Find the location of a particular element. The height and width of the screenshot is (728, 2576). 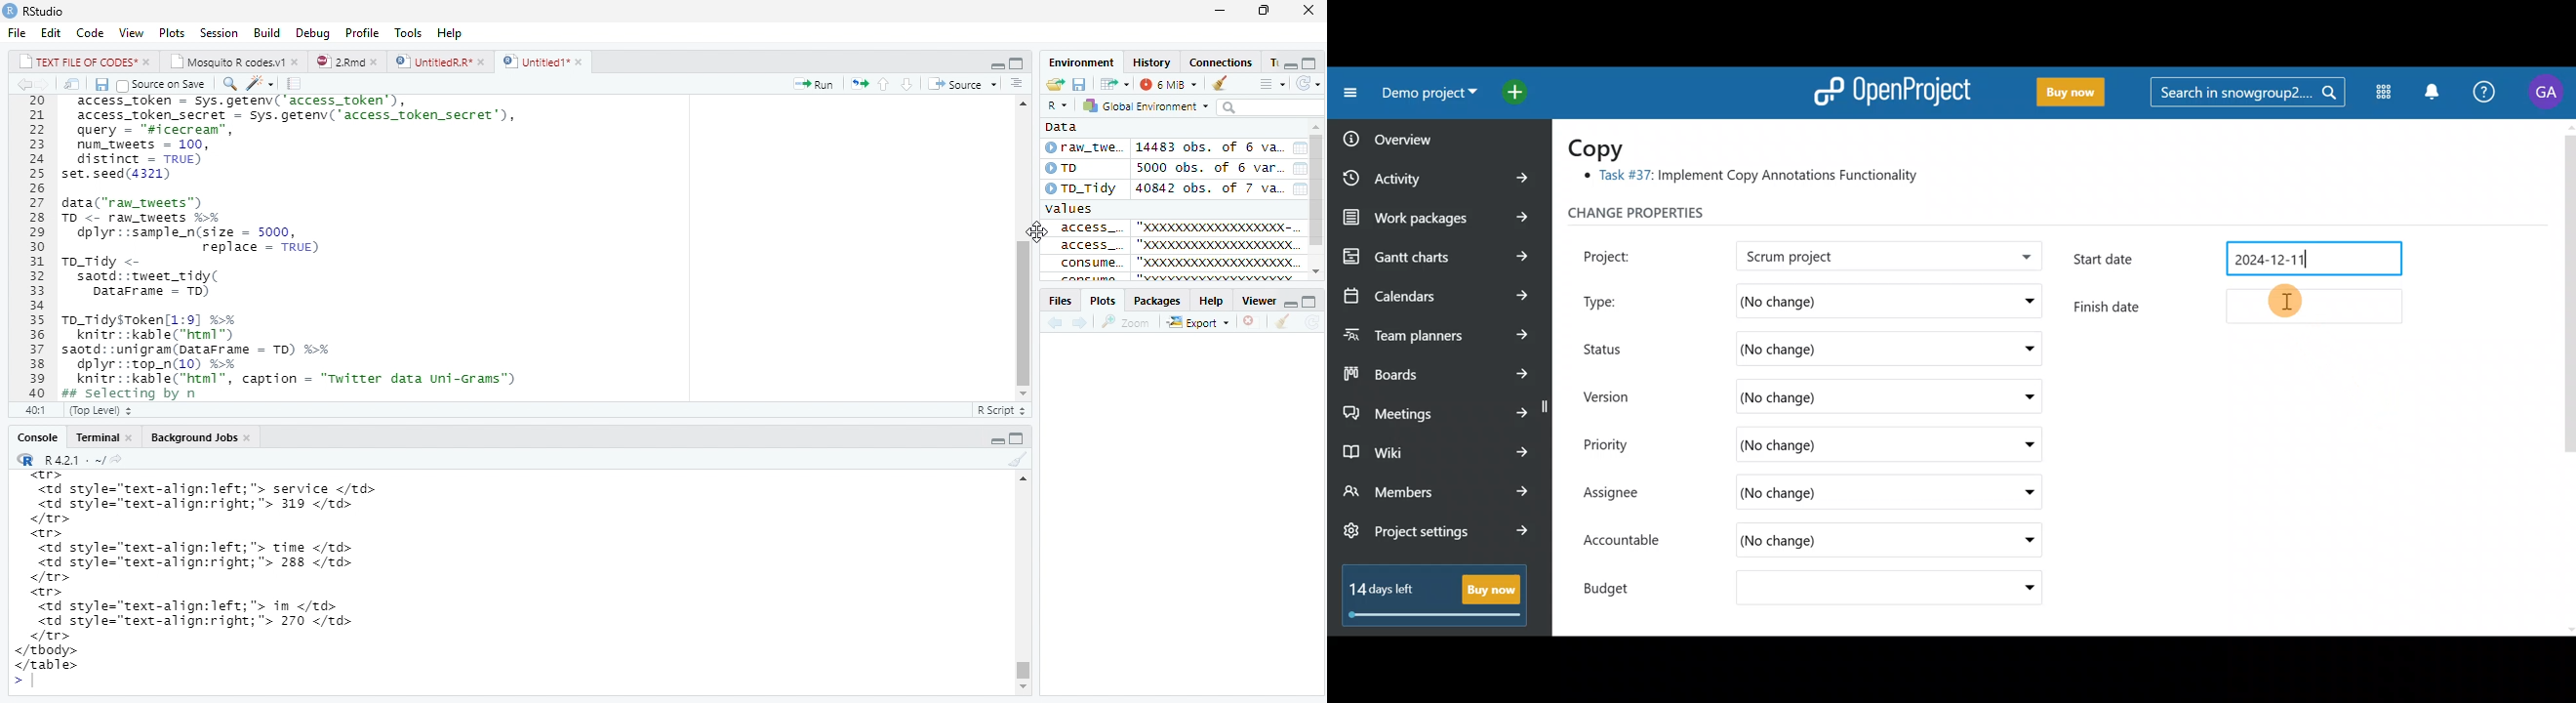

View is located at coordinates (131, 31).